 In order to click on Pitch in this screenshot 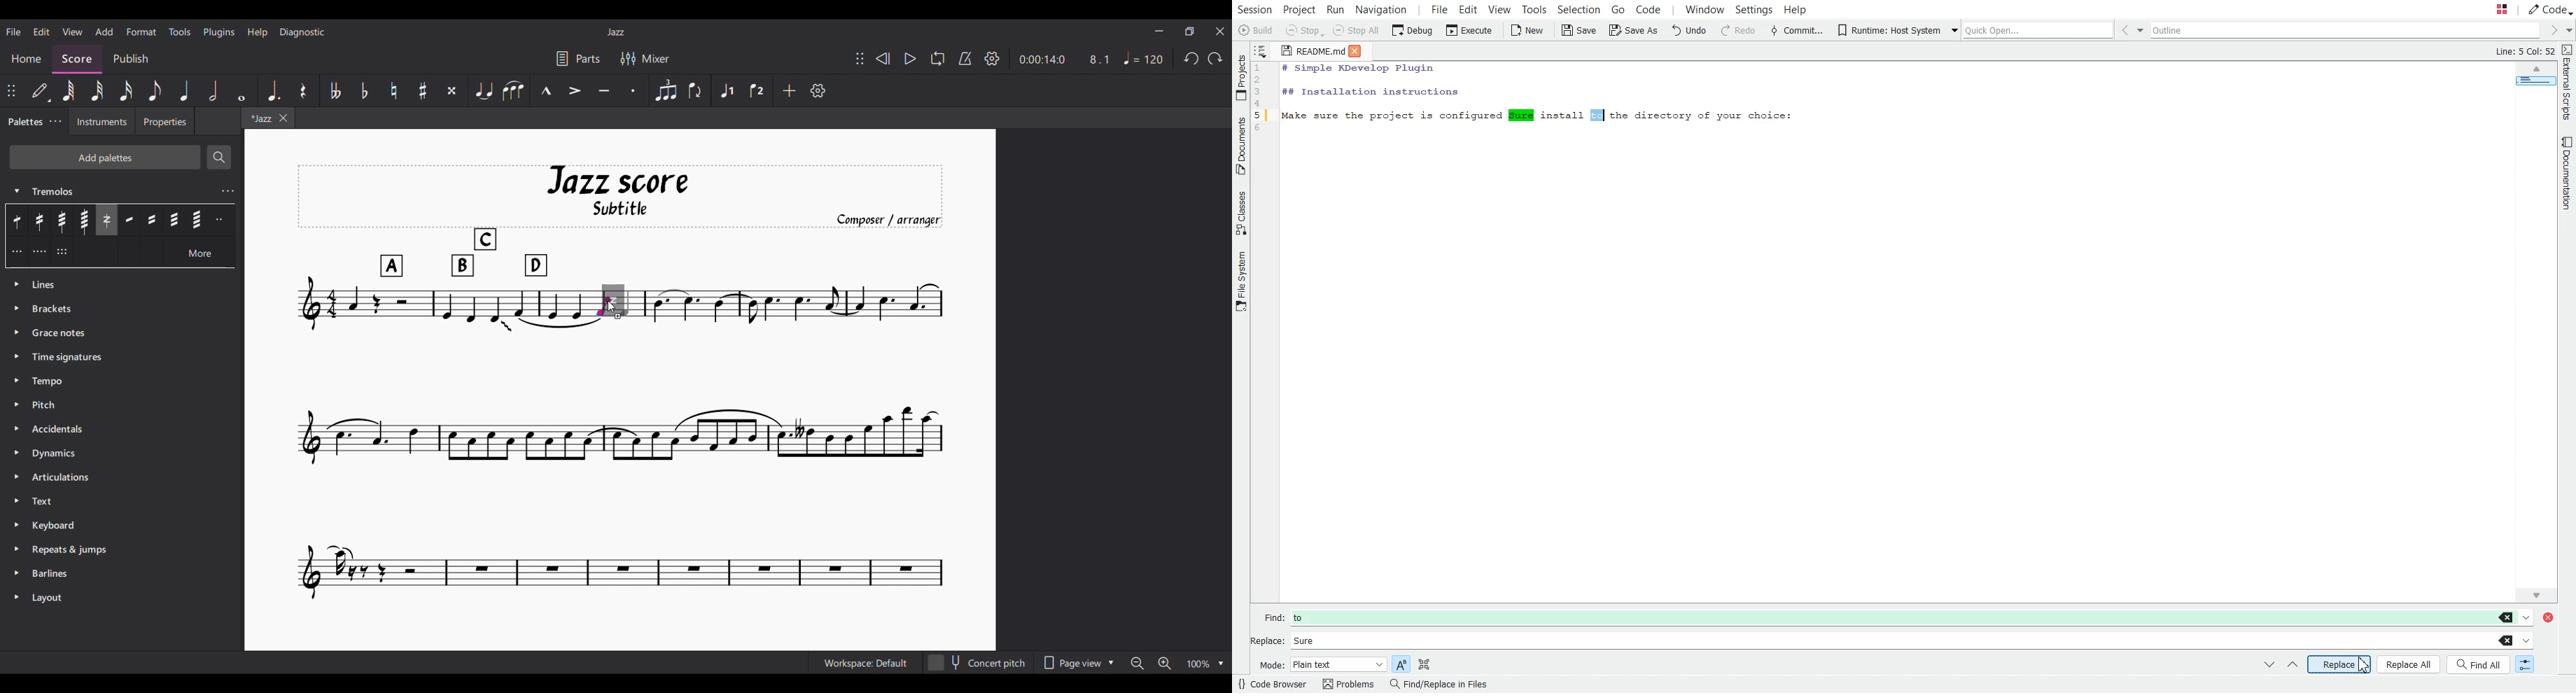, I will do `click(123, 406)`.